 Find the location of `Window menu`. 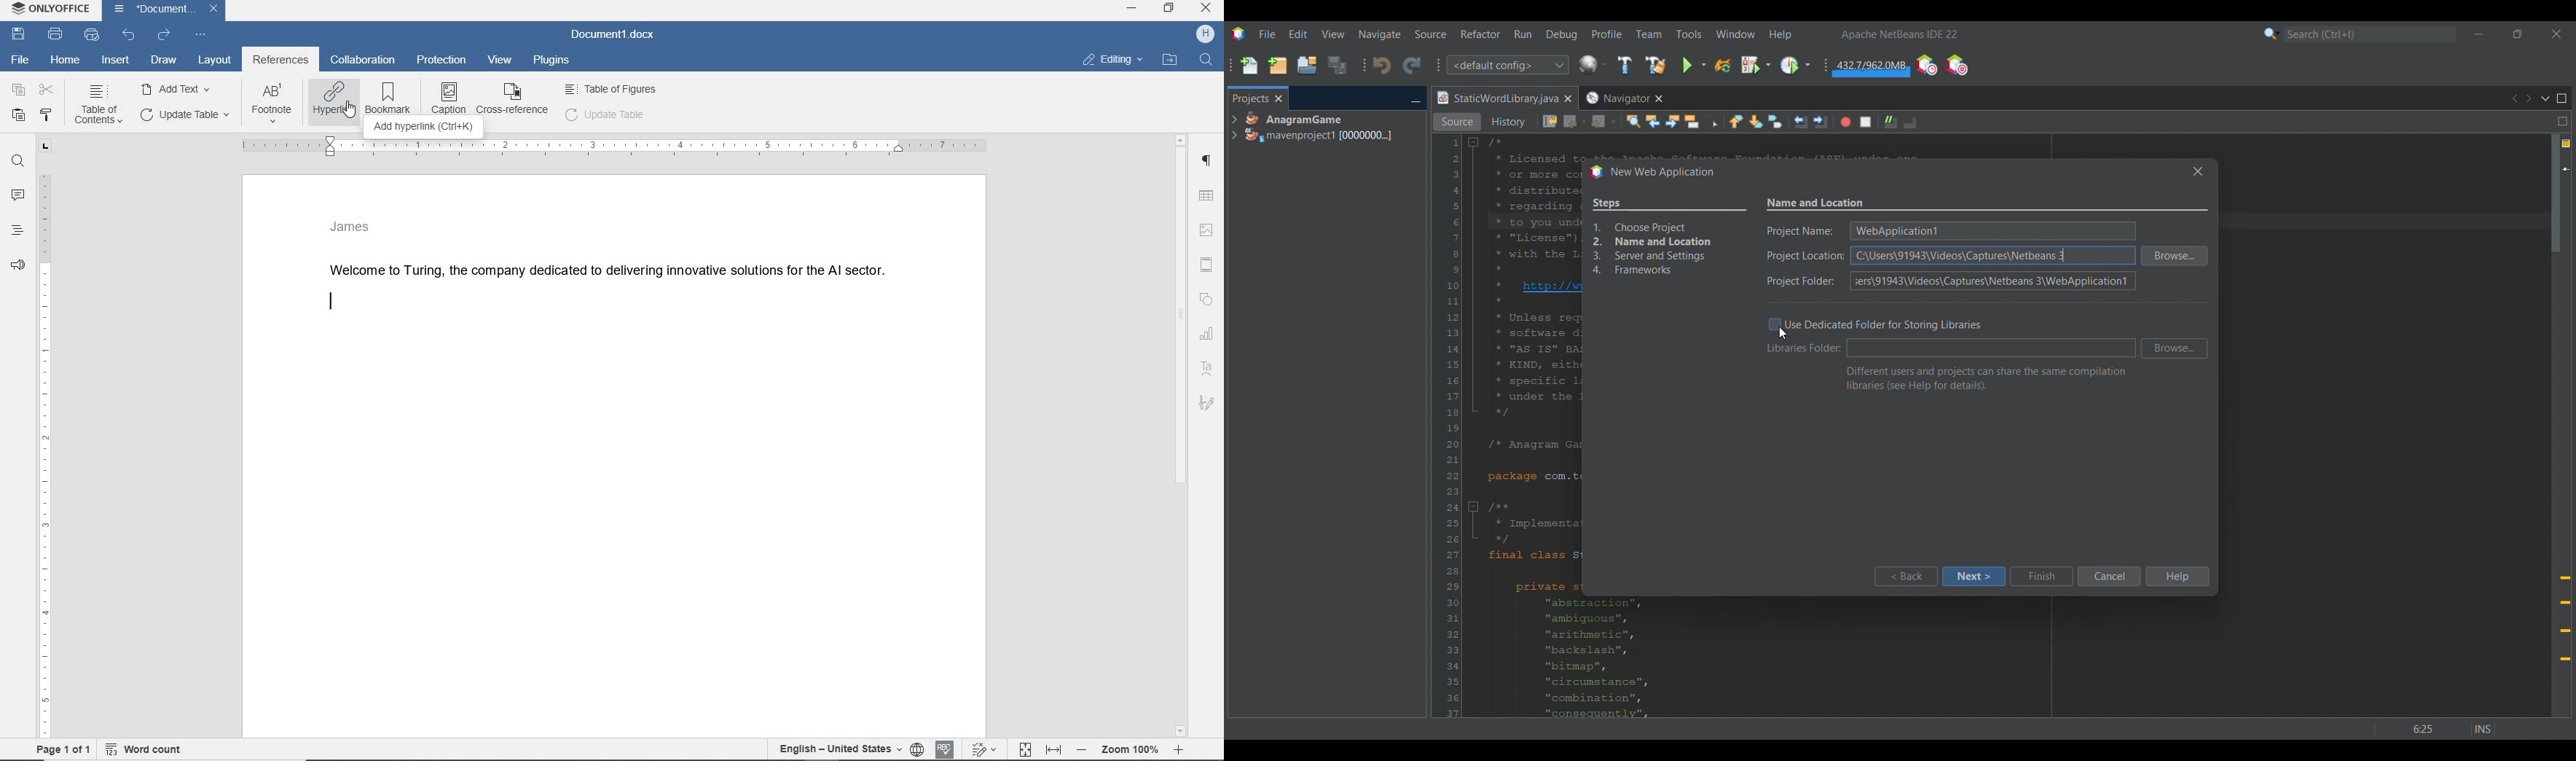

Window menu is located at coordinates (1736, 34).